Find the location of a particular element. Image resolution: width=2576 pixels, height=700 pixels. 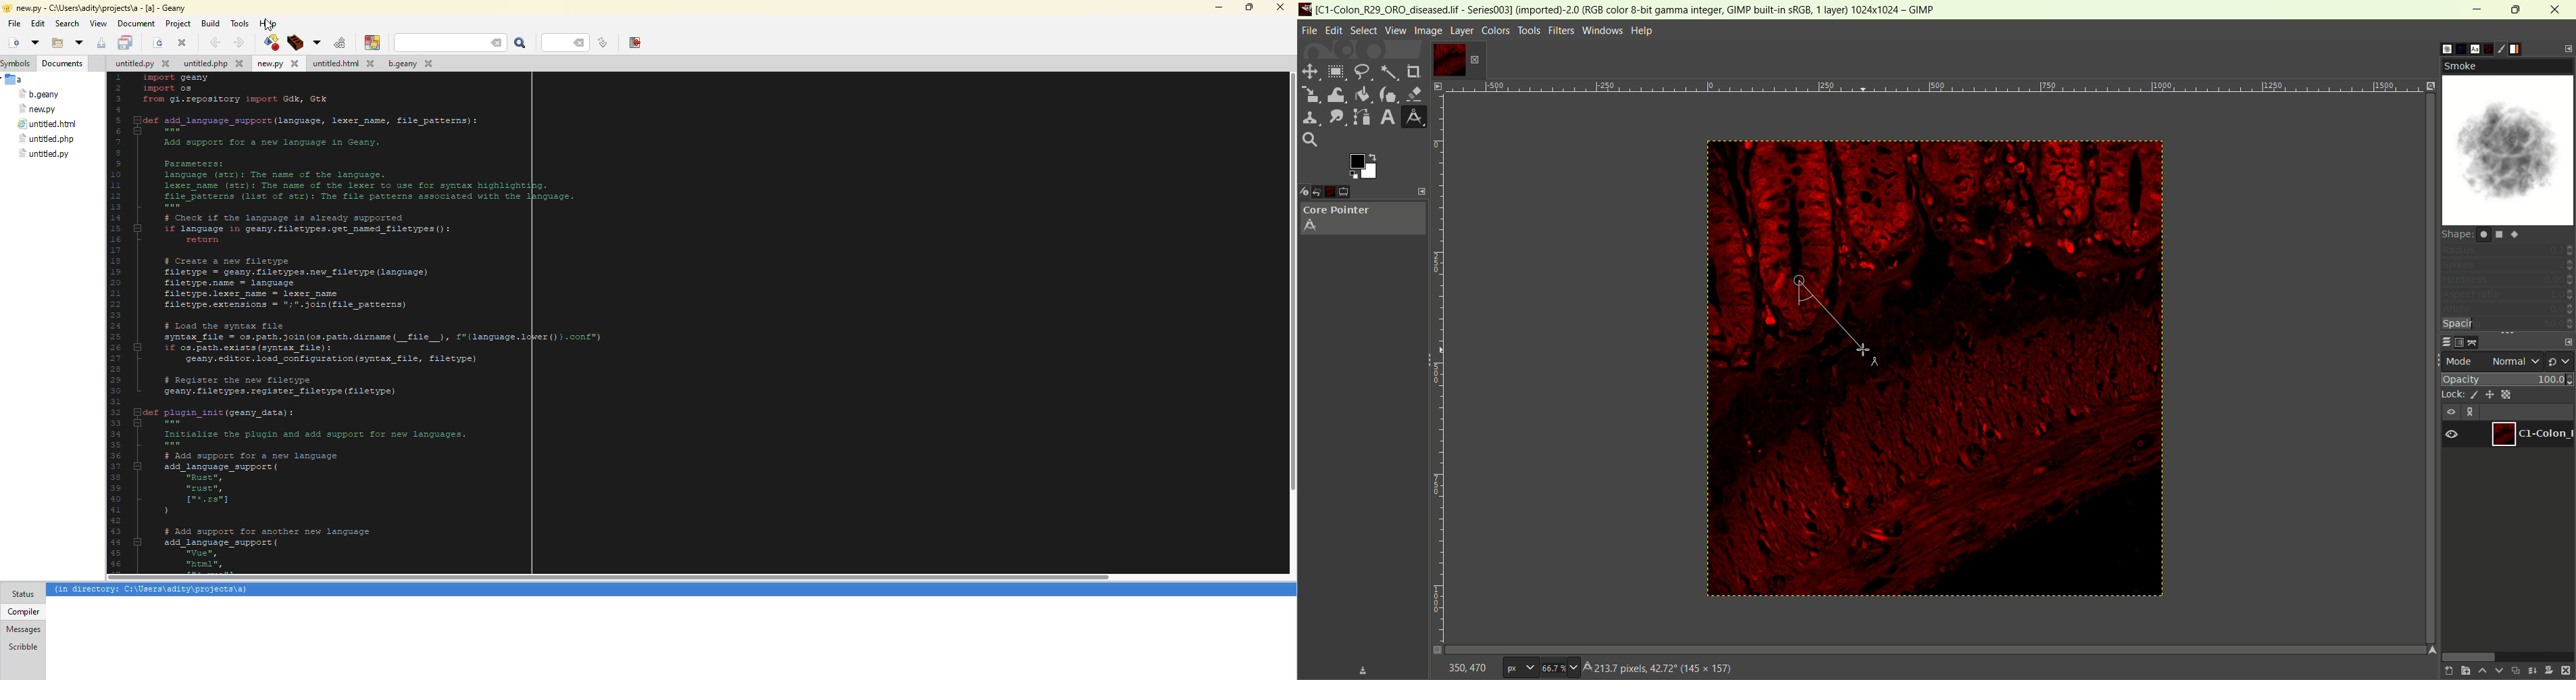

title is located at coordinates (1634, 9).